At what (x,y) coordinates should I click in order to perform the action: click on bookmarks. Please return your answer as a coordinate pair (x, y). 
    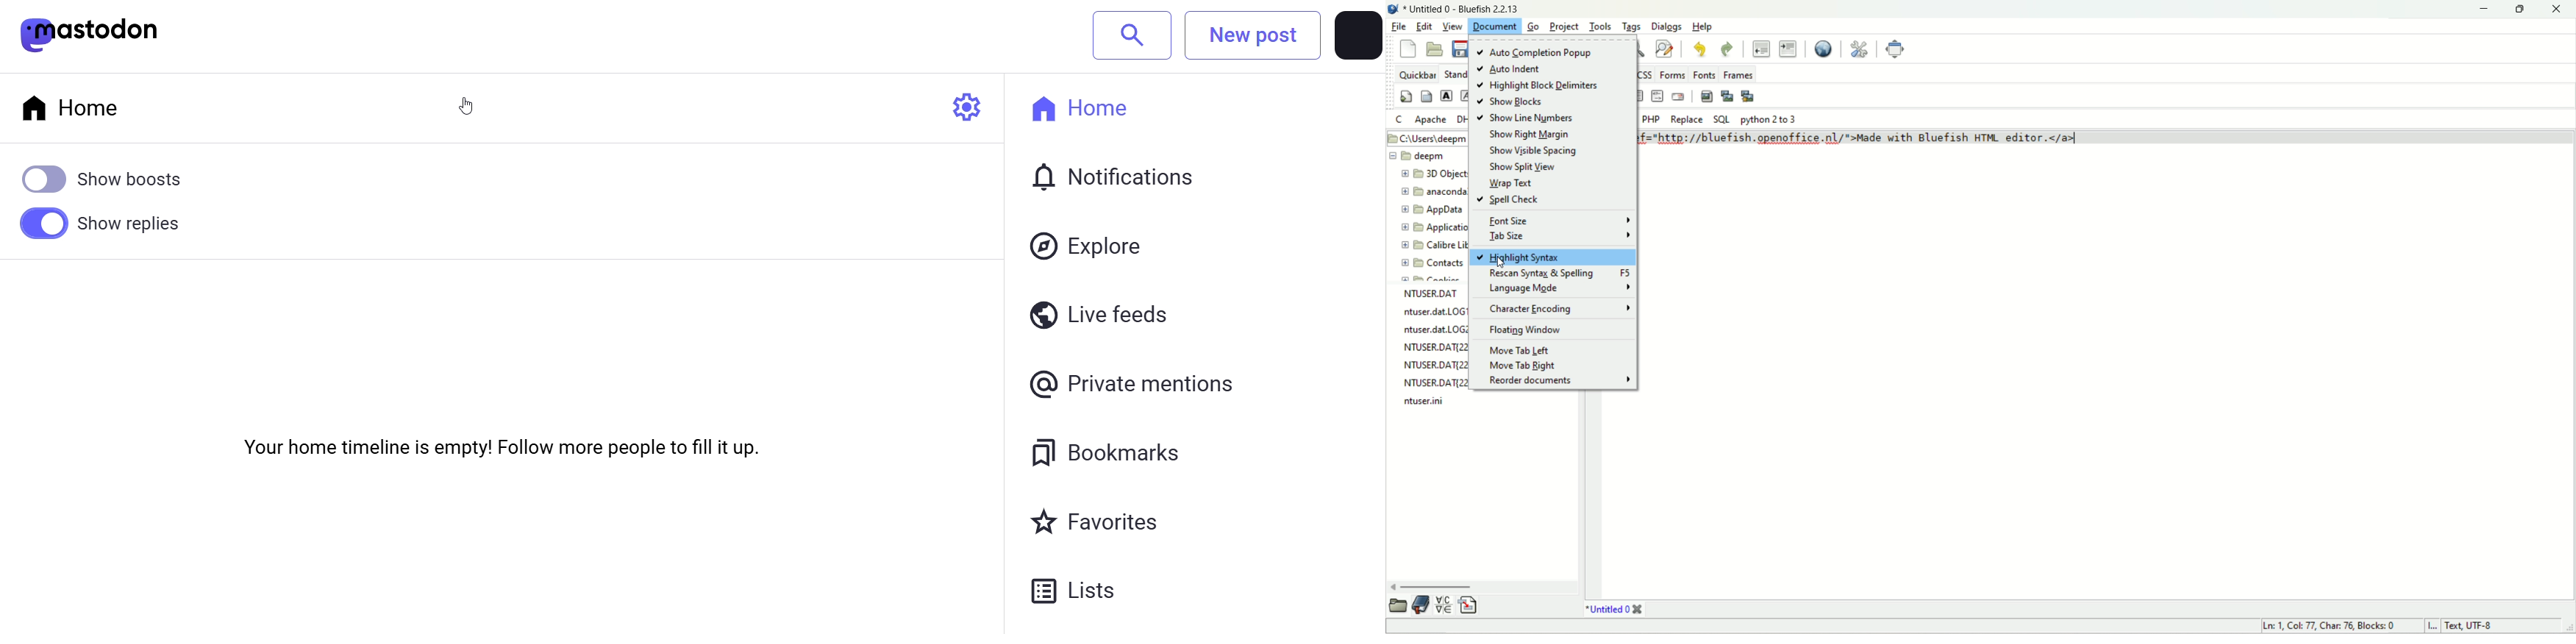
    Looking at the image, I should click on (1112, 455).